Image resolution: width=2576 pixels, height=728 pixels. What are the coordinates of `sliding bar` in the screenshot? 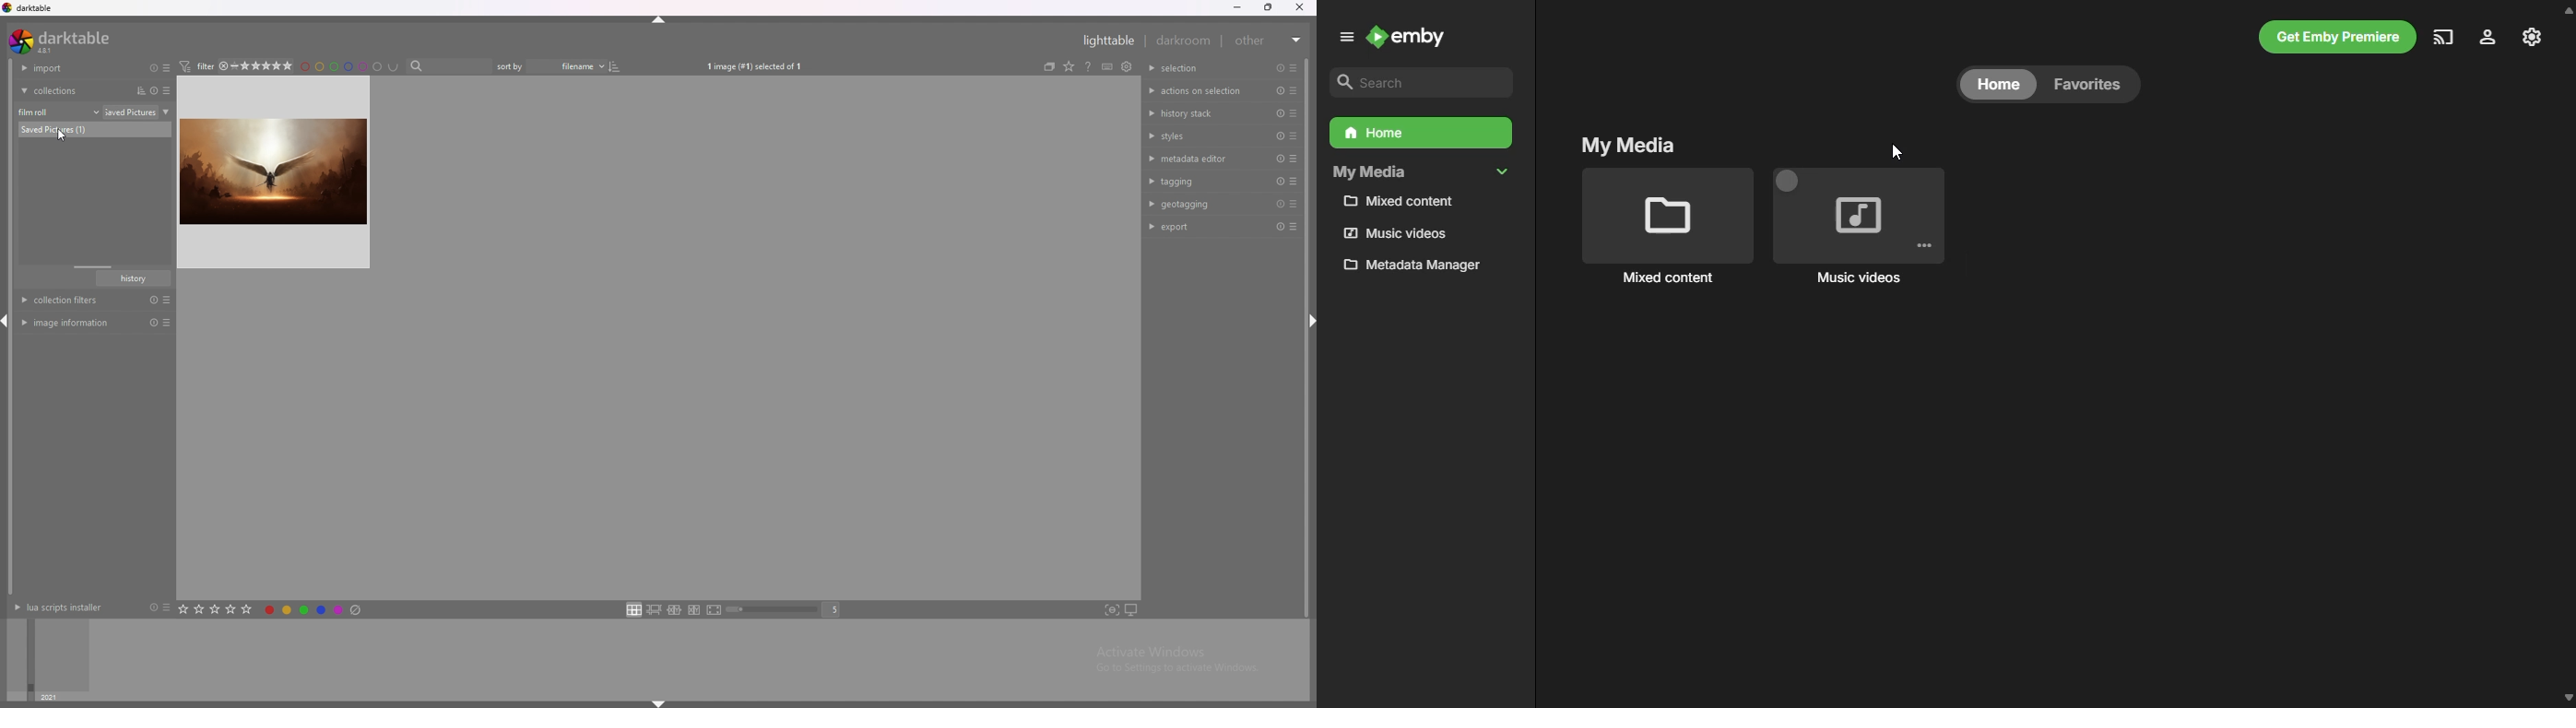 It's located at (92, 267).